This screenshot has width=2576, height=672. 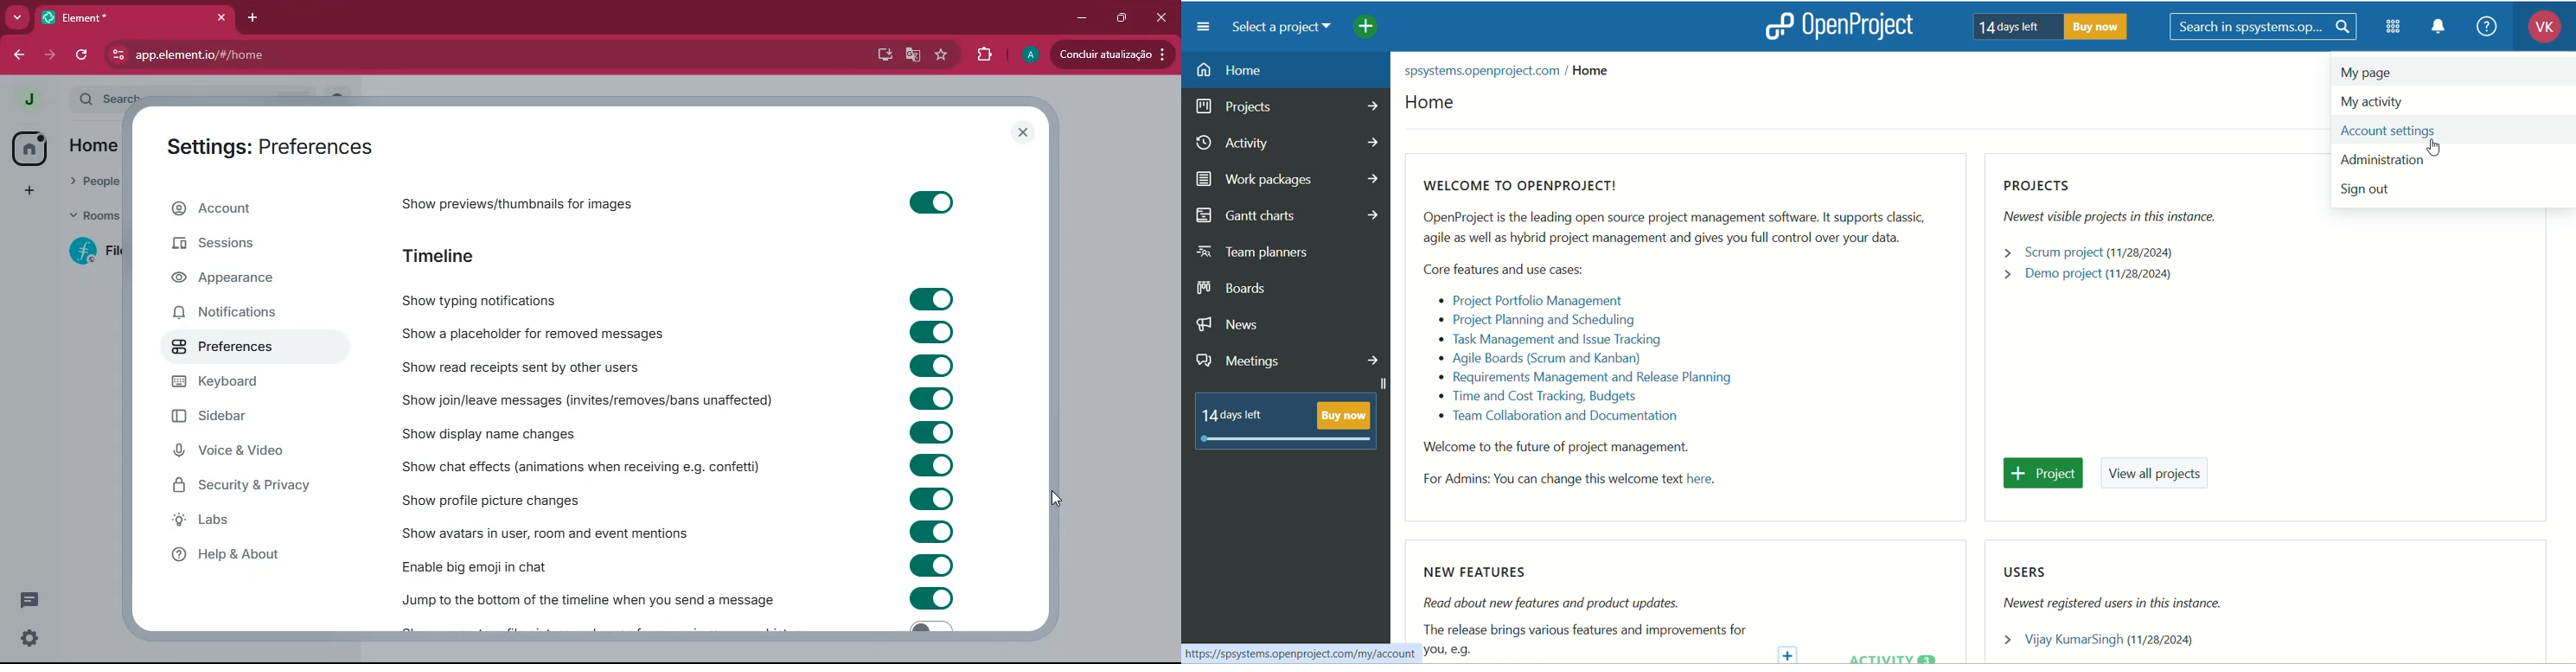 I want to click on account, so click(x=251, y=211).